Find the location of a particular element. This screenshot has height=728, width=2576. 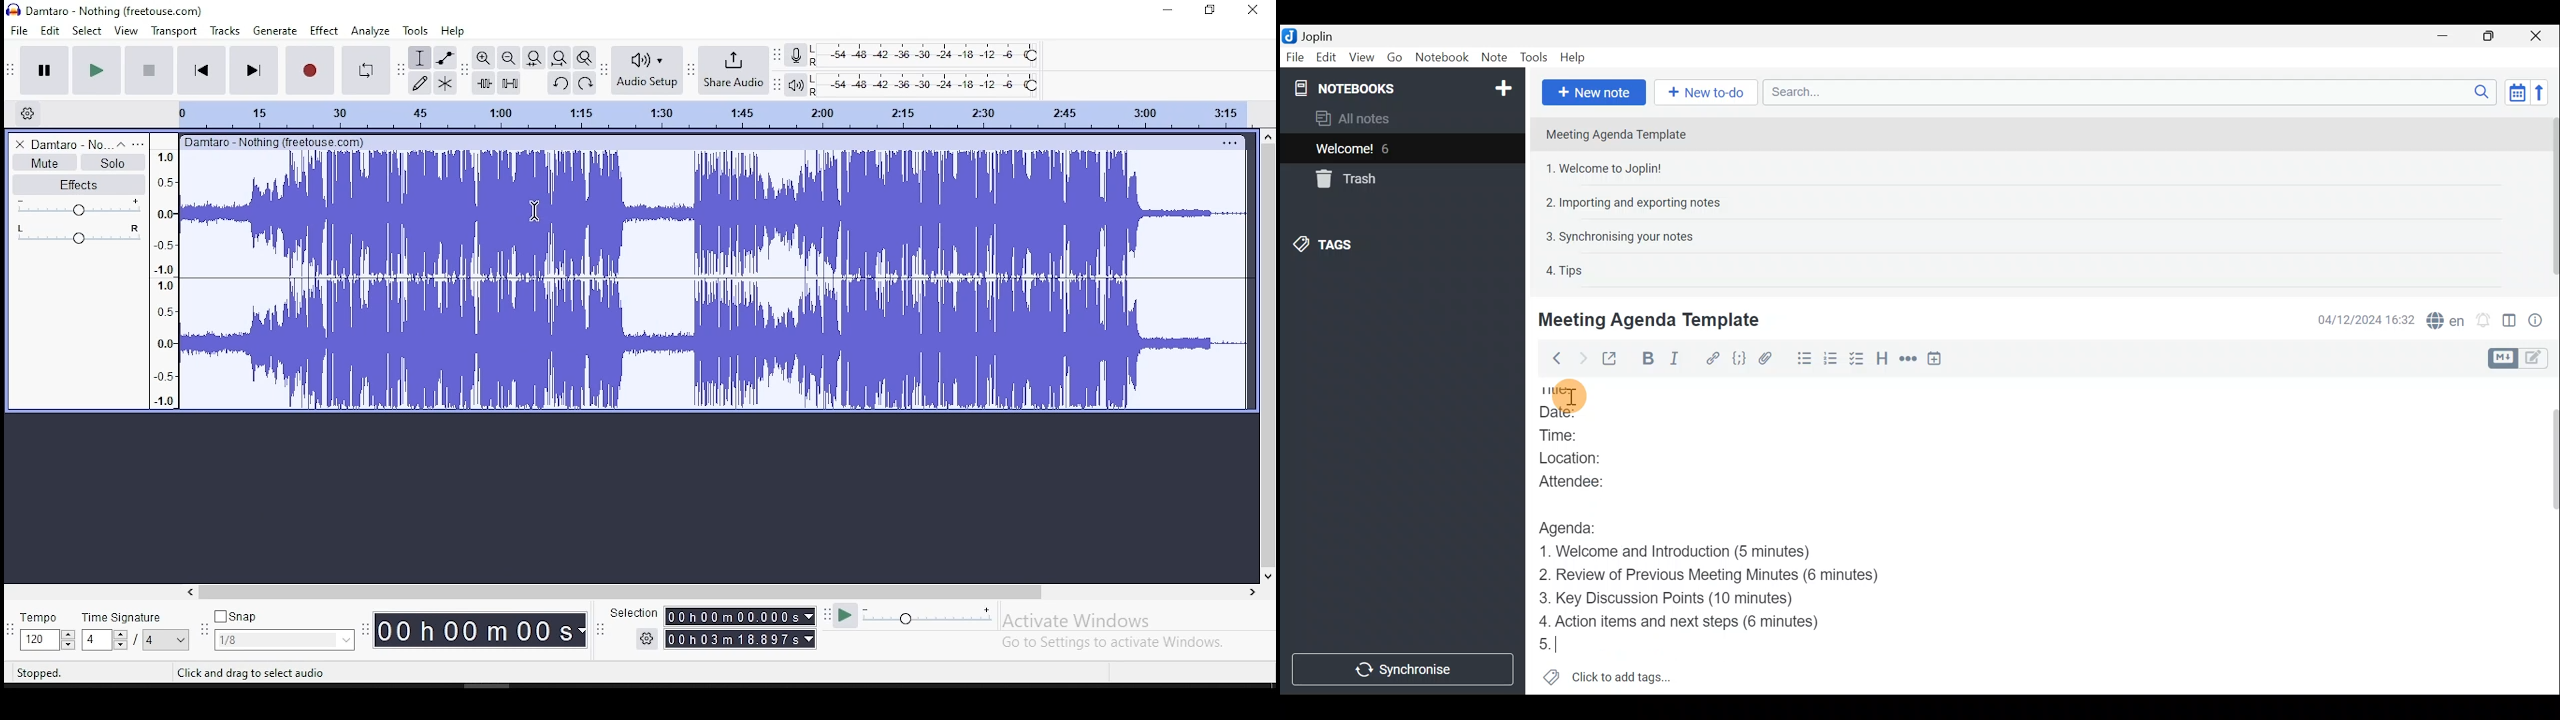

help is located at coordinates (452, 30).